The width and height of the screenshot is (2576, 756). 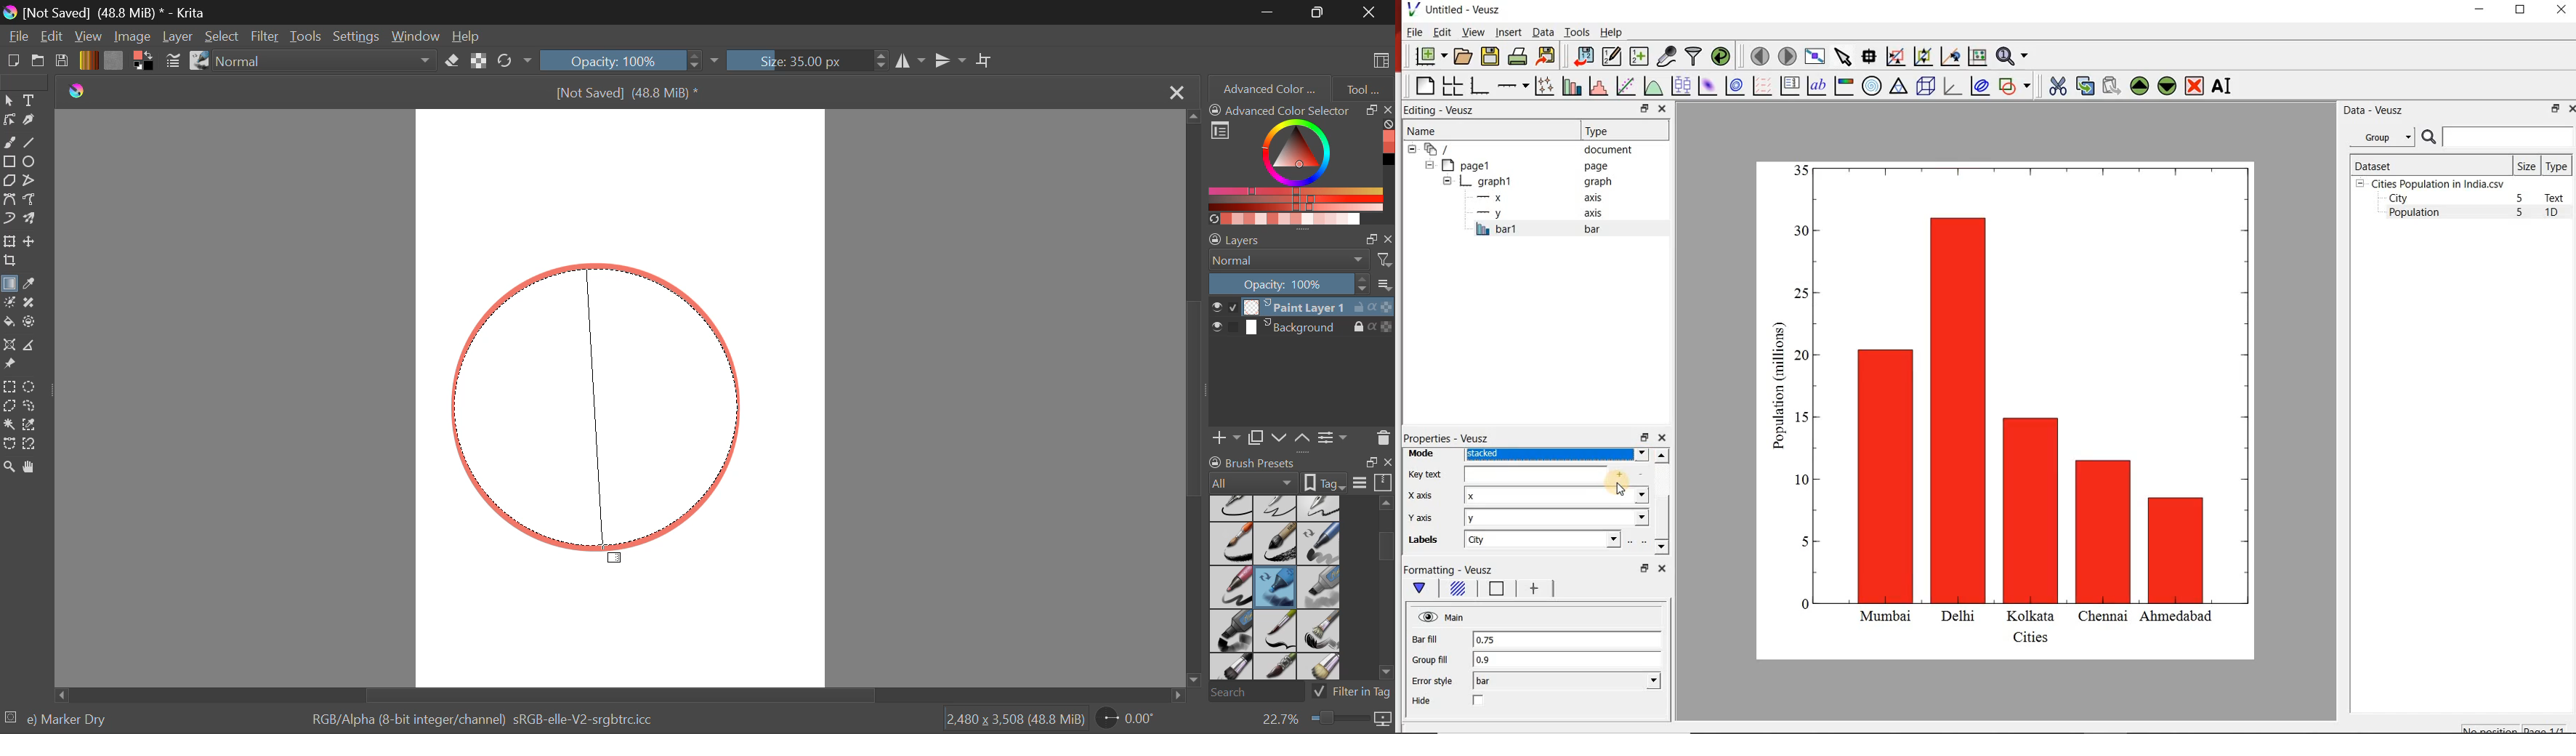 What do you see at coordinates (1643, 568) in the screenshot?
I see `restore` at bounding box center [1643, 568].